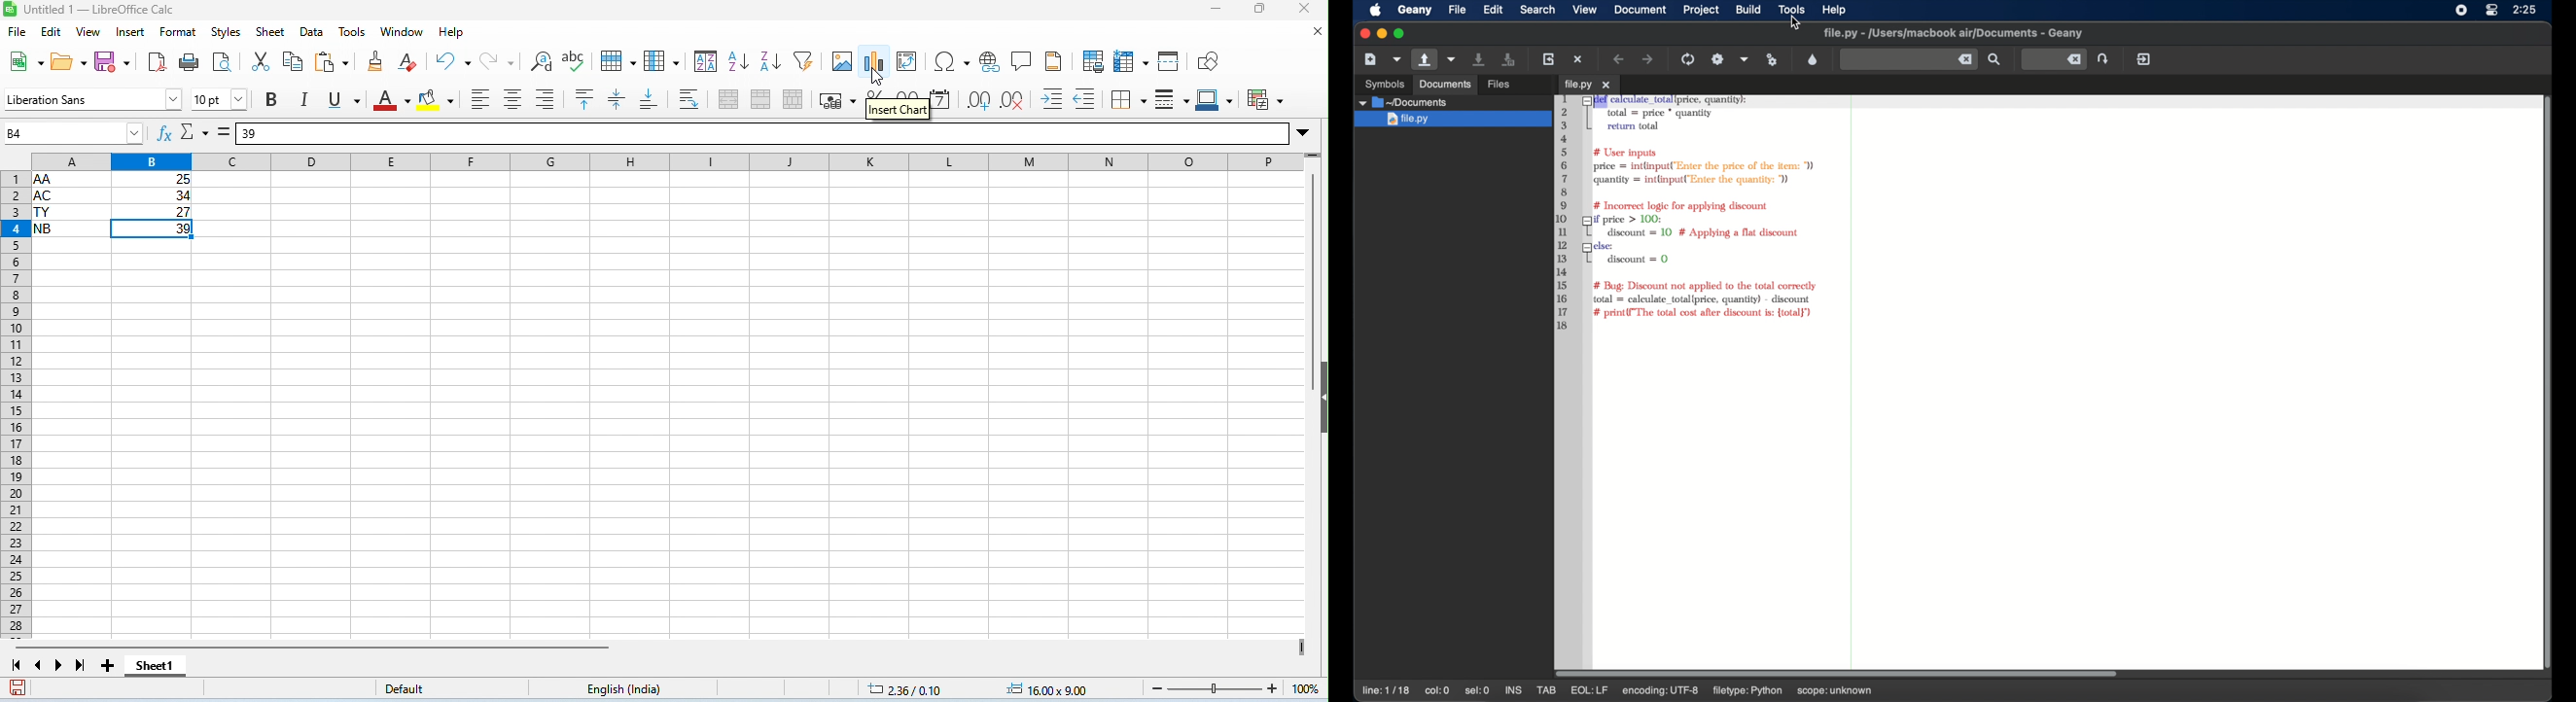 The image size is (2576, 728). Describe the element at coordinates (1170, 62) in the screenshot. I see `split window` at that location.